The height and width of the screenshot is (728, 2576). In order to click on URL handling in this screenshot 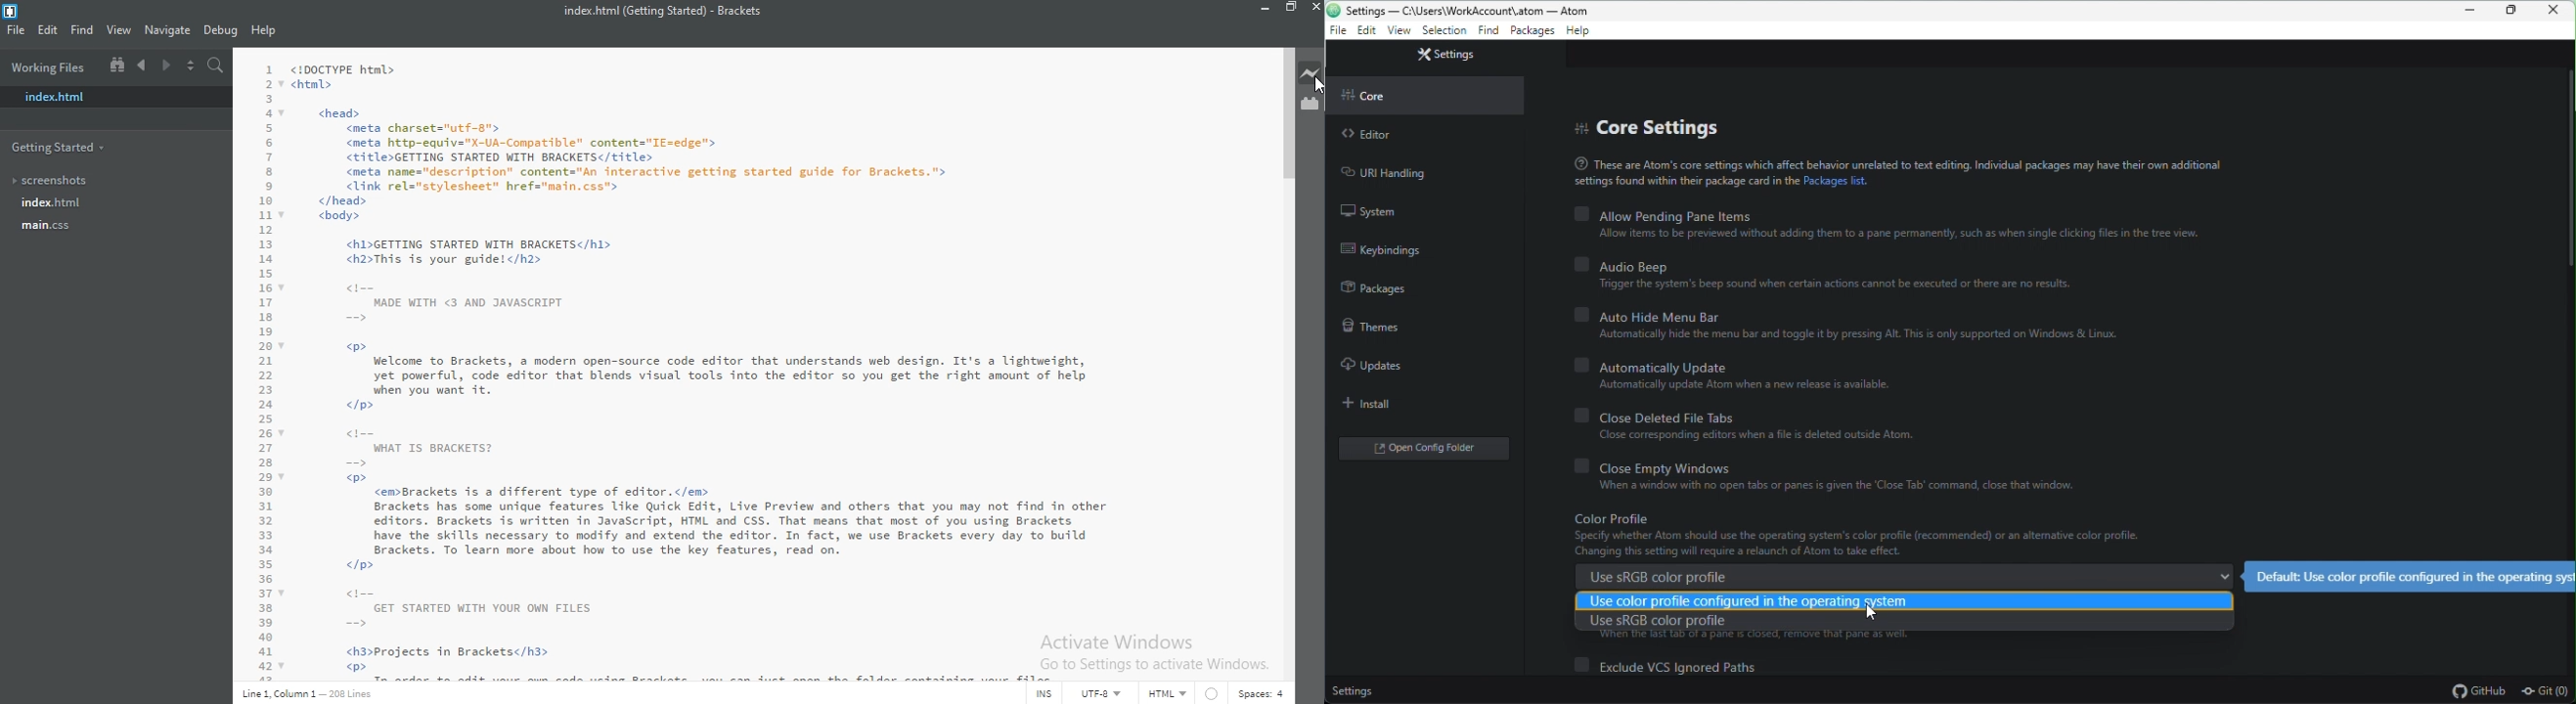, I will do `click(1395, 173)`.